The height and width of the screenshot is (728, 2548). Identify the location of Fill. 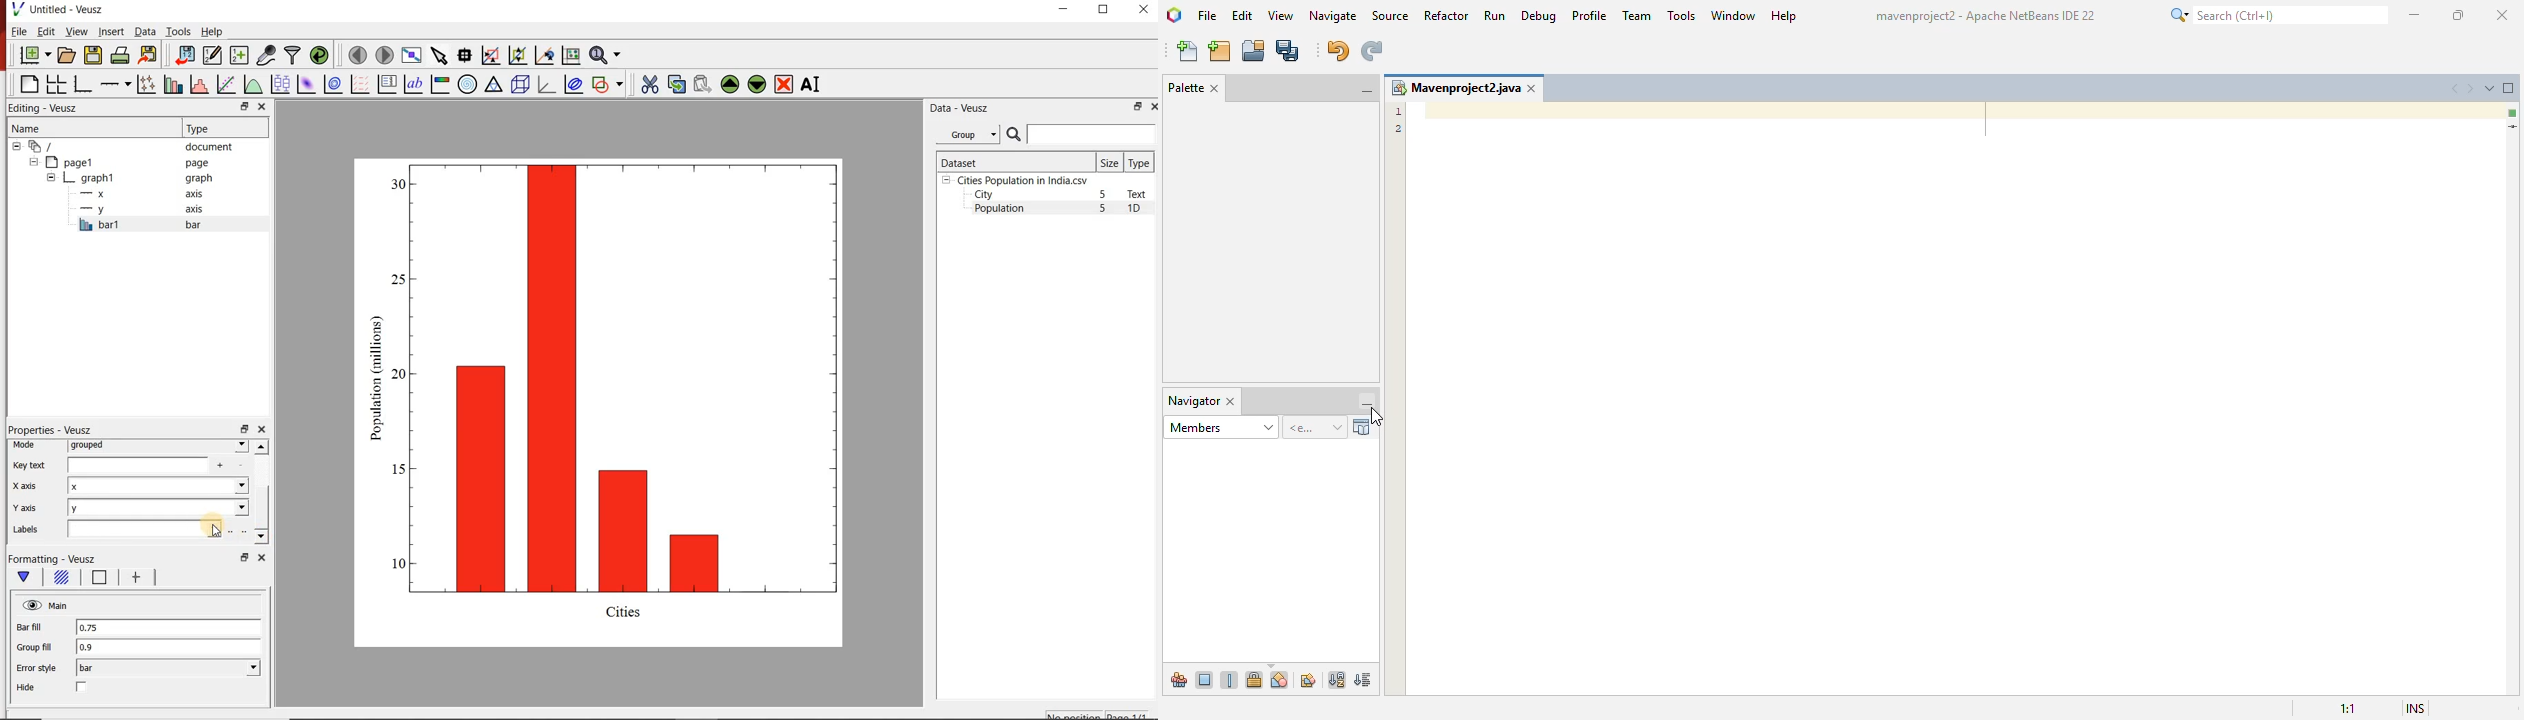
(61, 579).